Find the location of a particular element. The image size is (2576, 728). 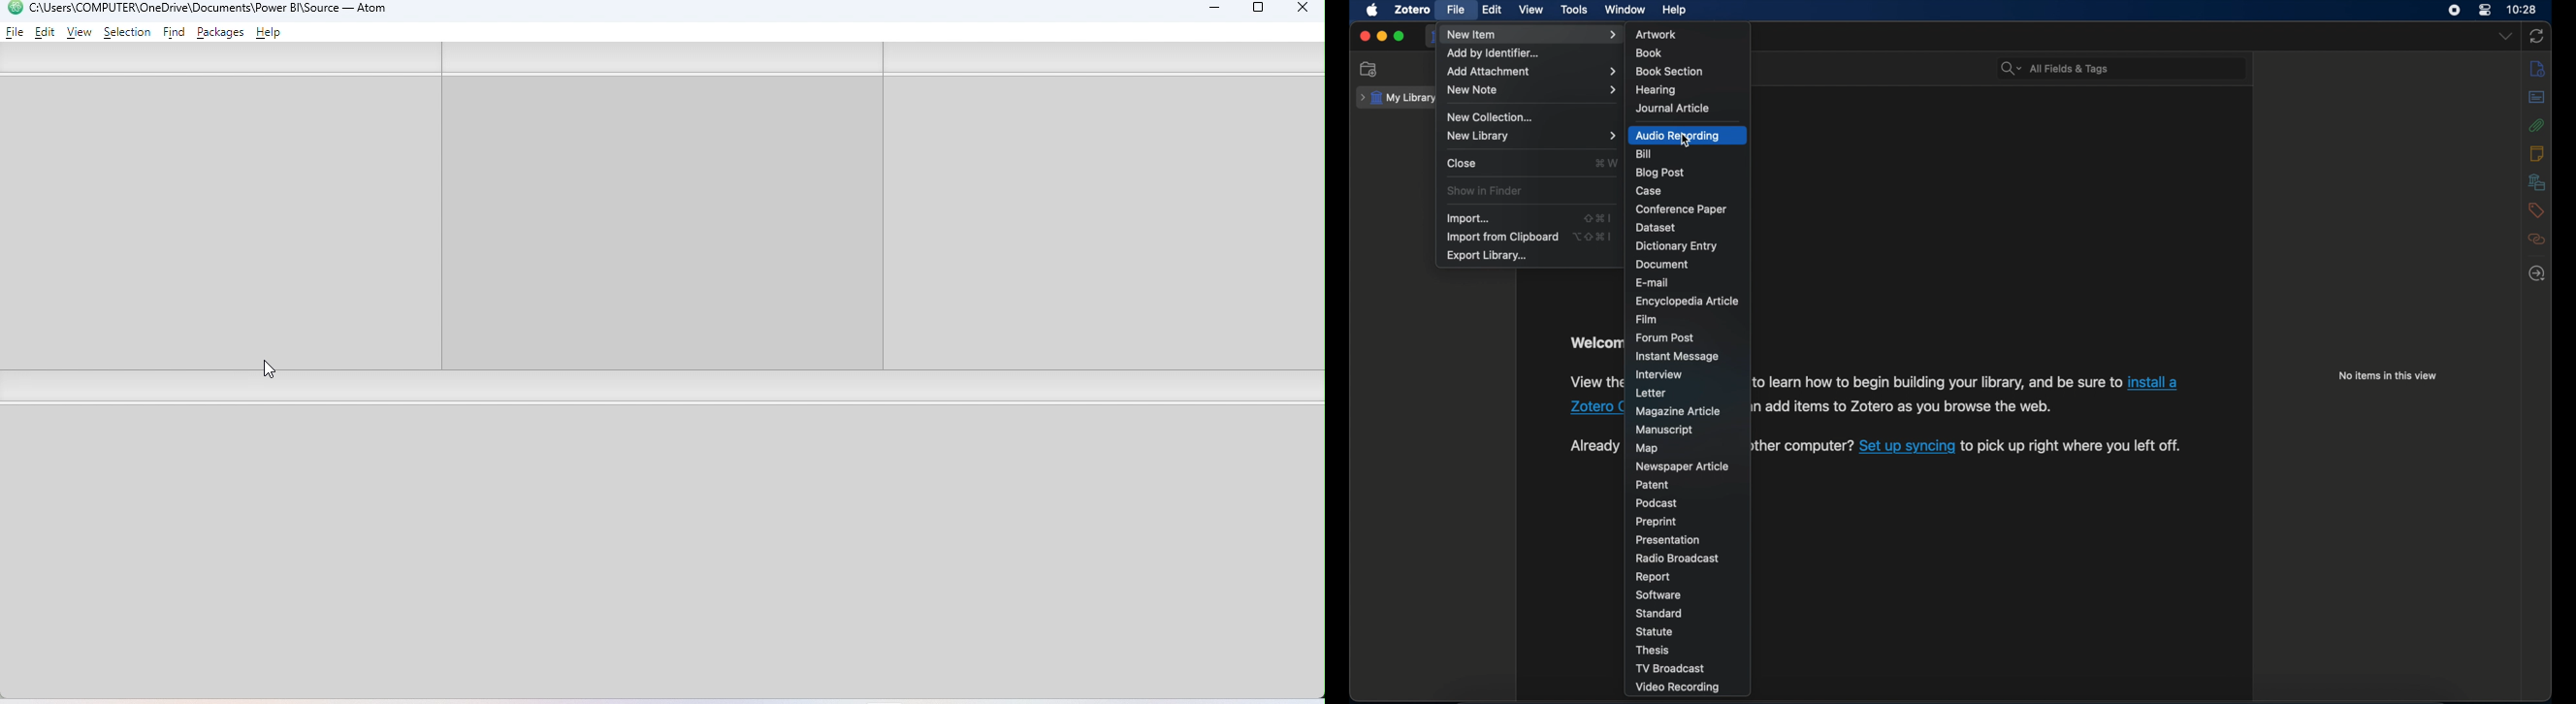

import is located at coordinates (1468, 218).